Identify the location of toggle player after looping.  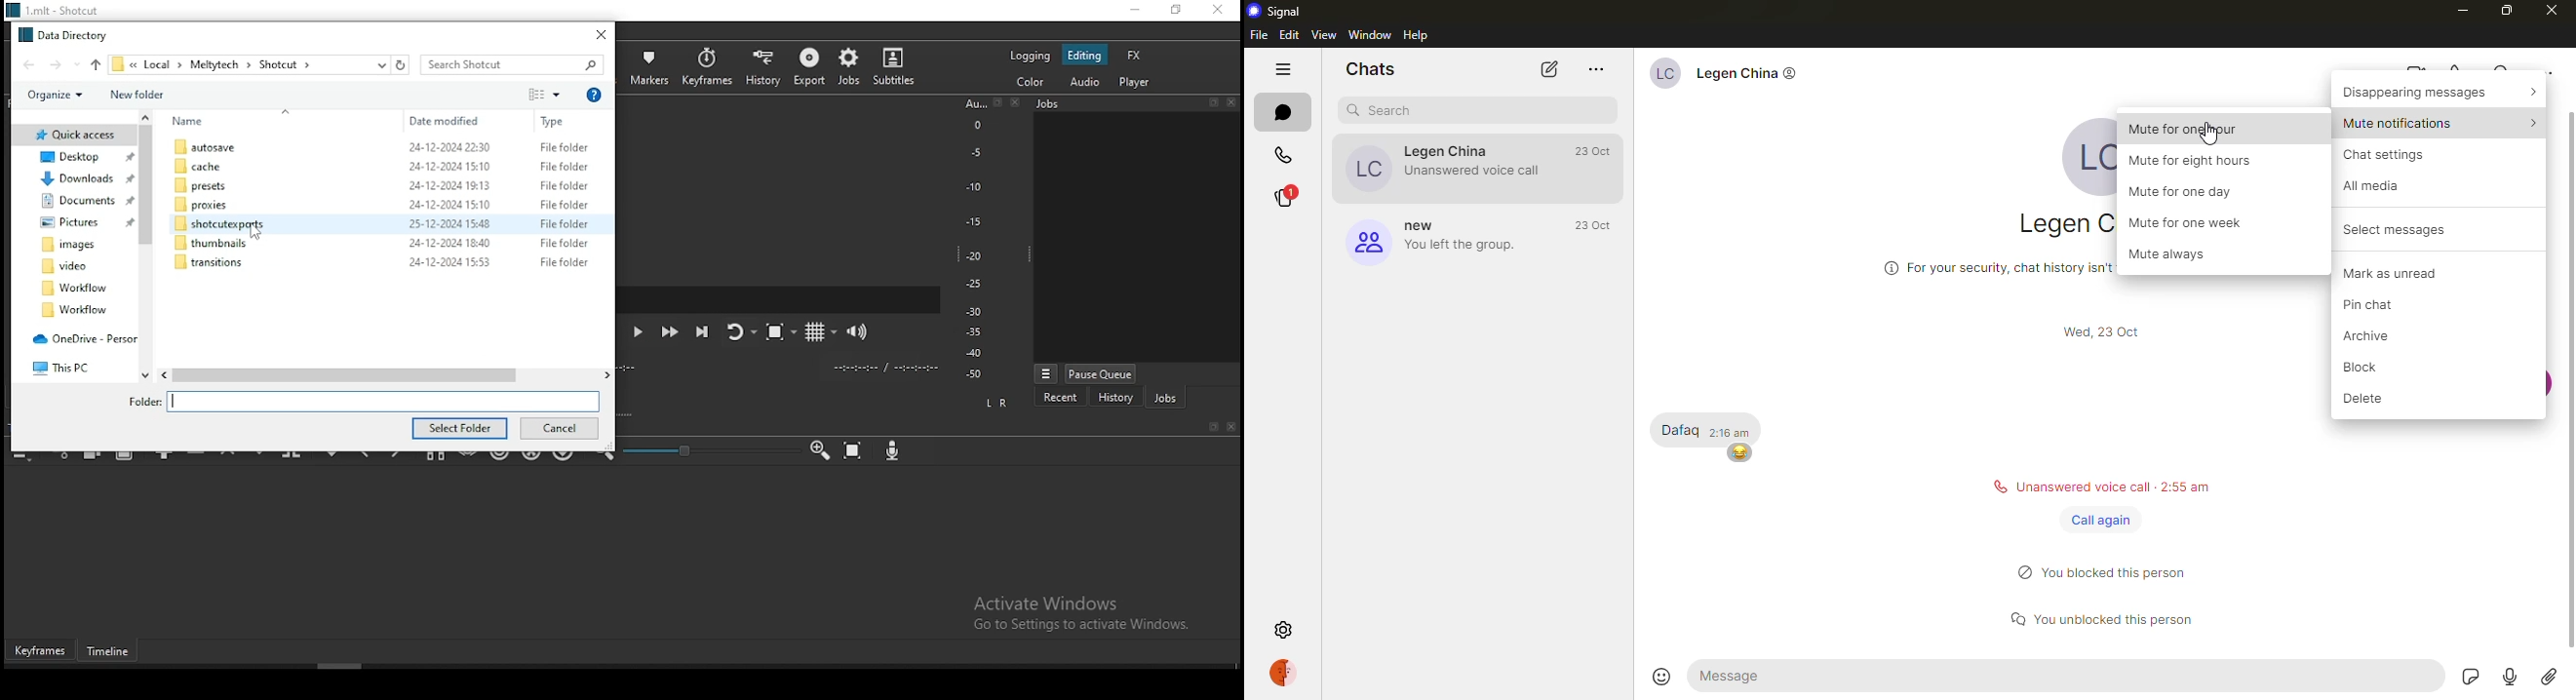
(739, 336).